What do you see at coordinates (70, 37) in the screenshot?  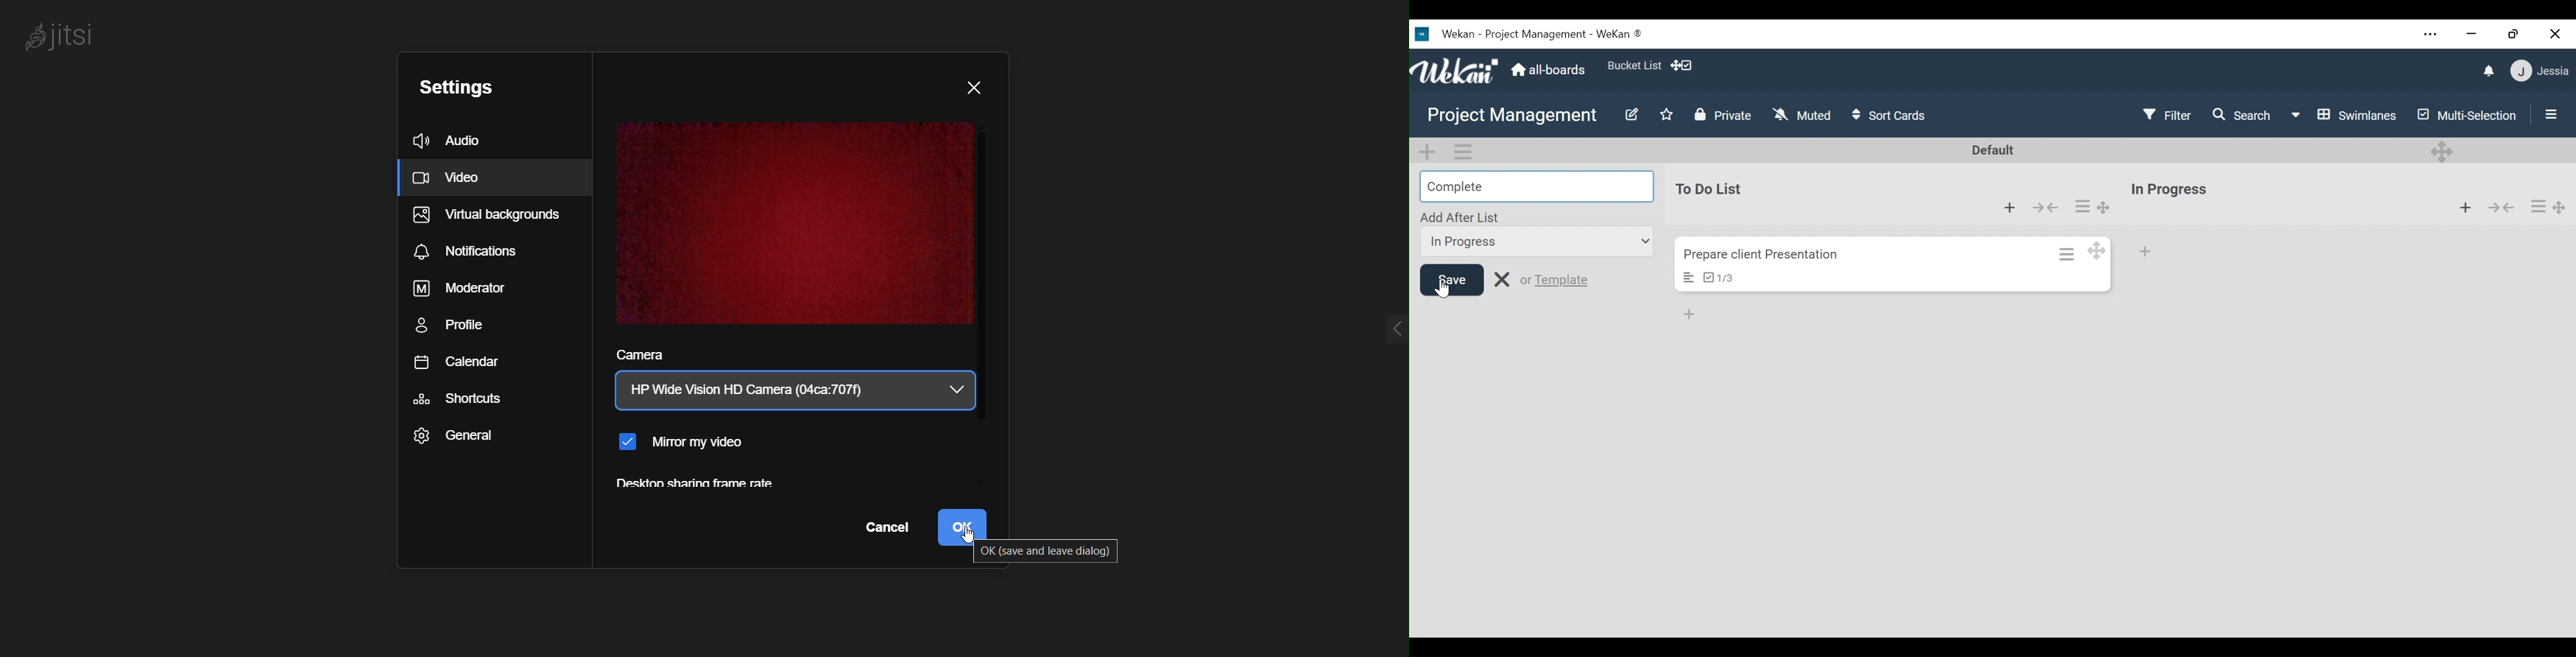 I see `logo` at bounding box center [70, 37].